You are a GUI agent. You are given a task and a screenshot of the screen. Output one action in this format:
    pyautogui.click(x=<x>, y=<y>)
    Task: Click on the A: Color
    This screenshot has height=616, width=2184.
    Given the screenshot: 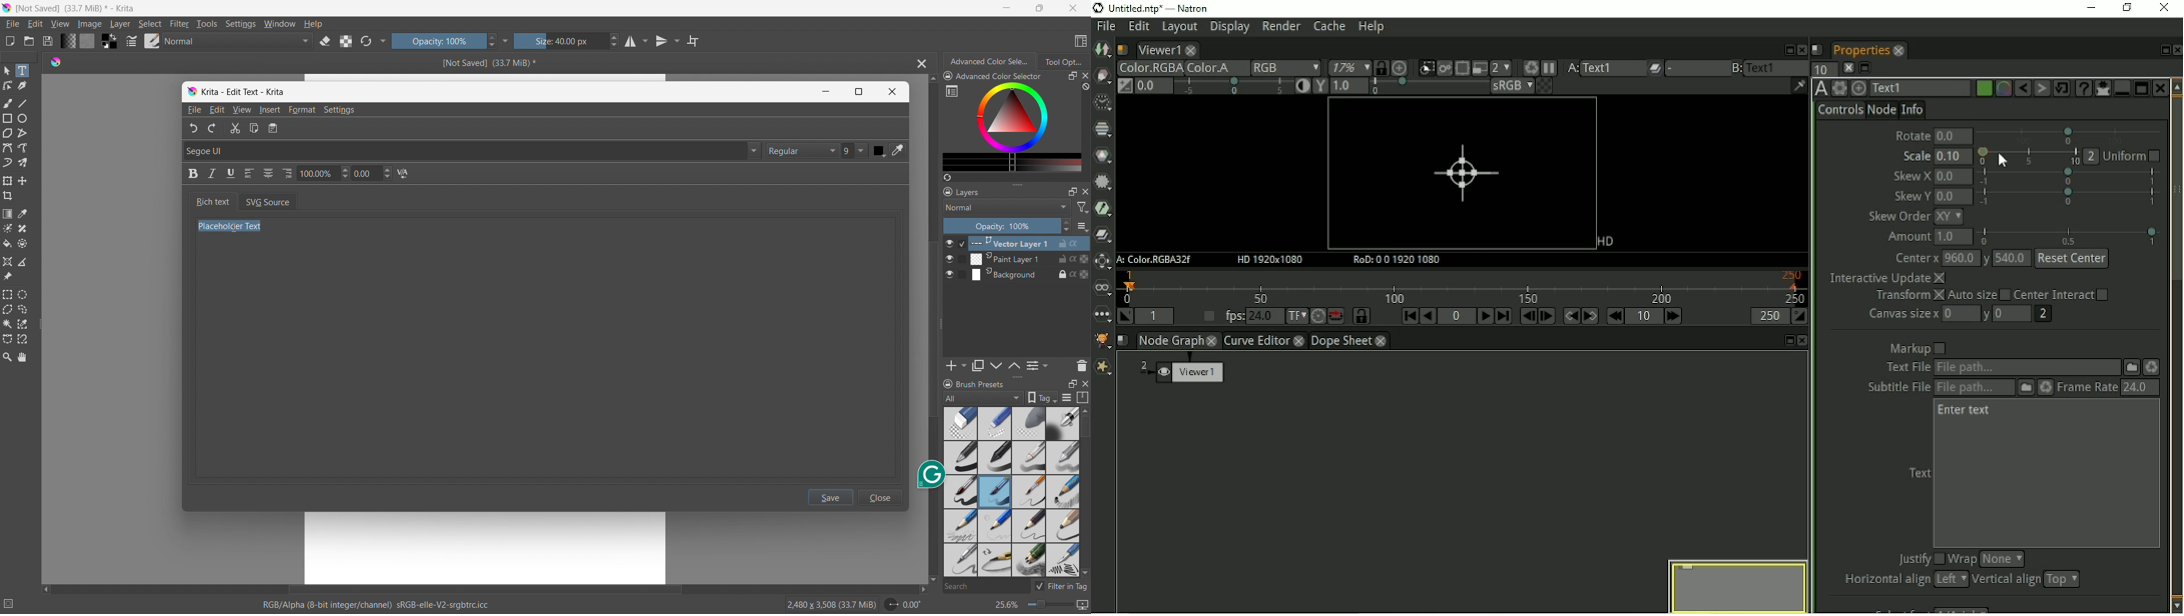 What is the action you would take?
    pyautogui.click(x=1156, y=259)
    